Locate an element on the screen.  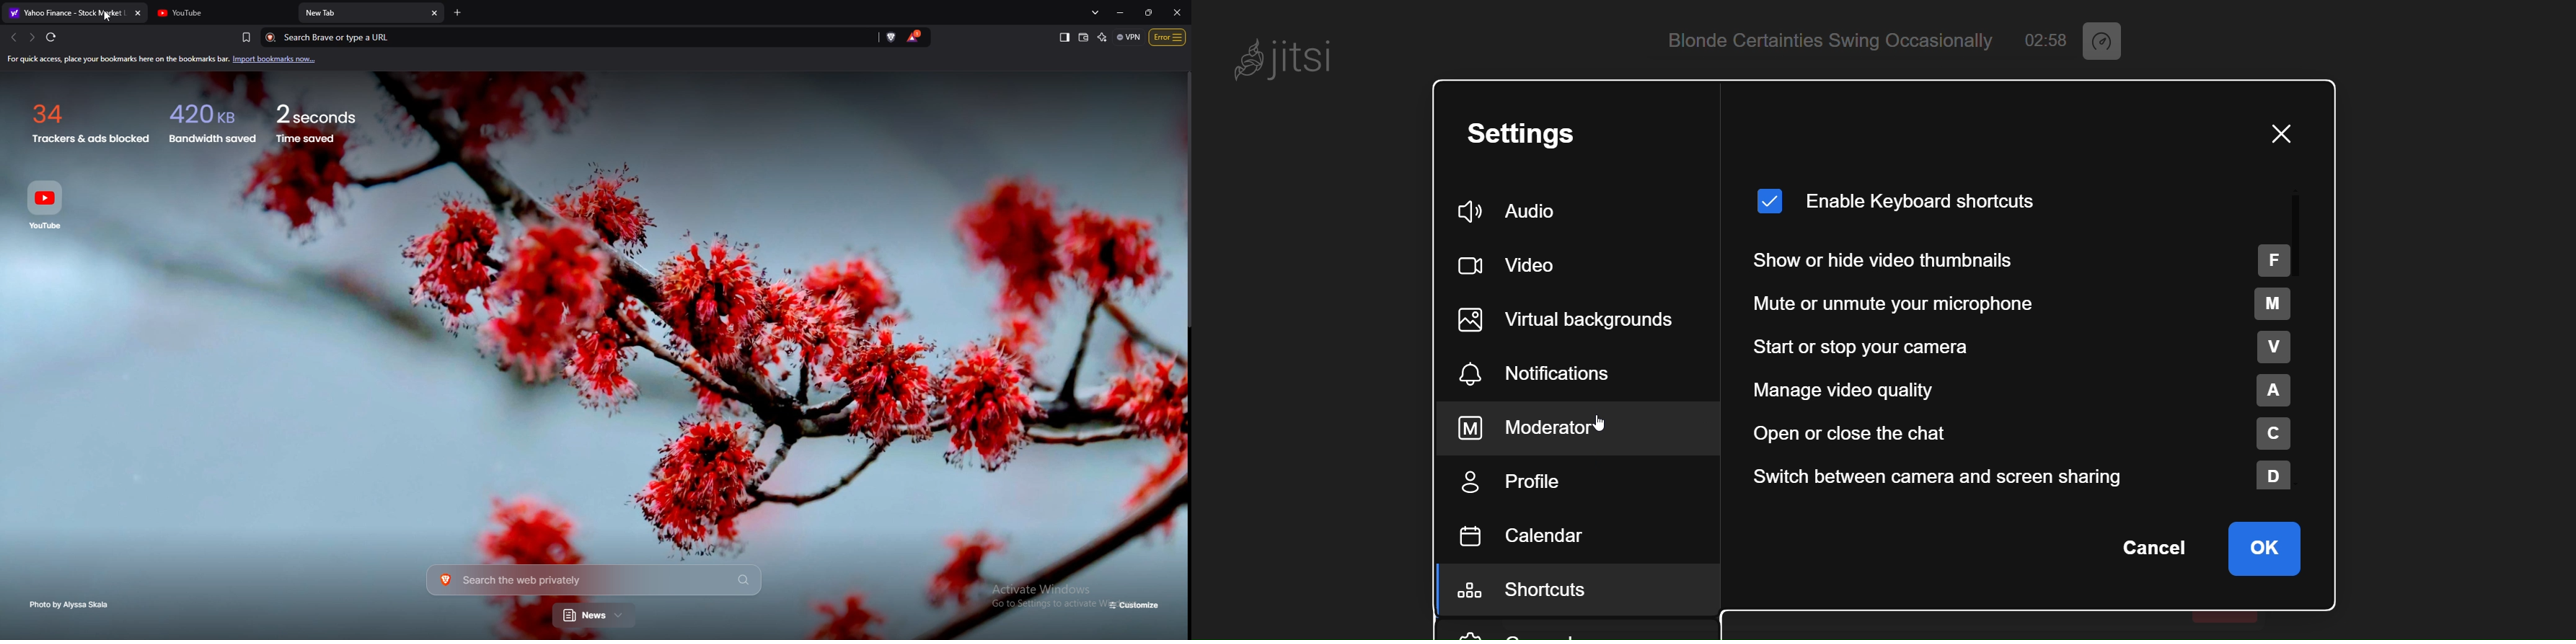
cancel is located at coordinates (2152, 548).